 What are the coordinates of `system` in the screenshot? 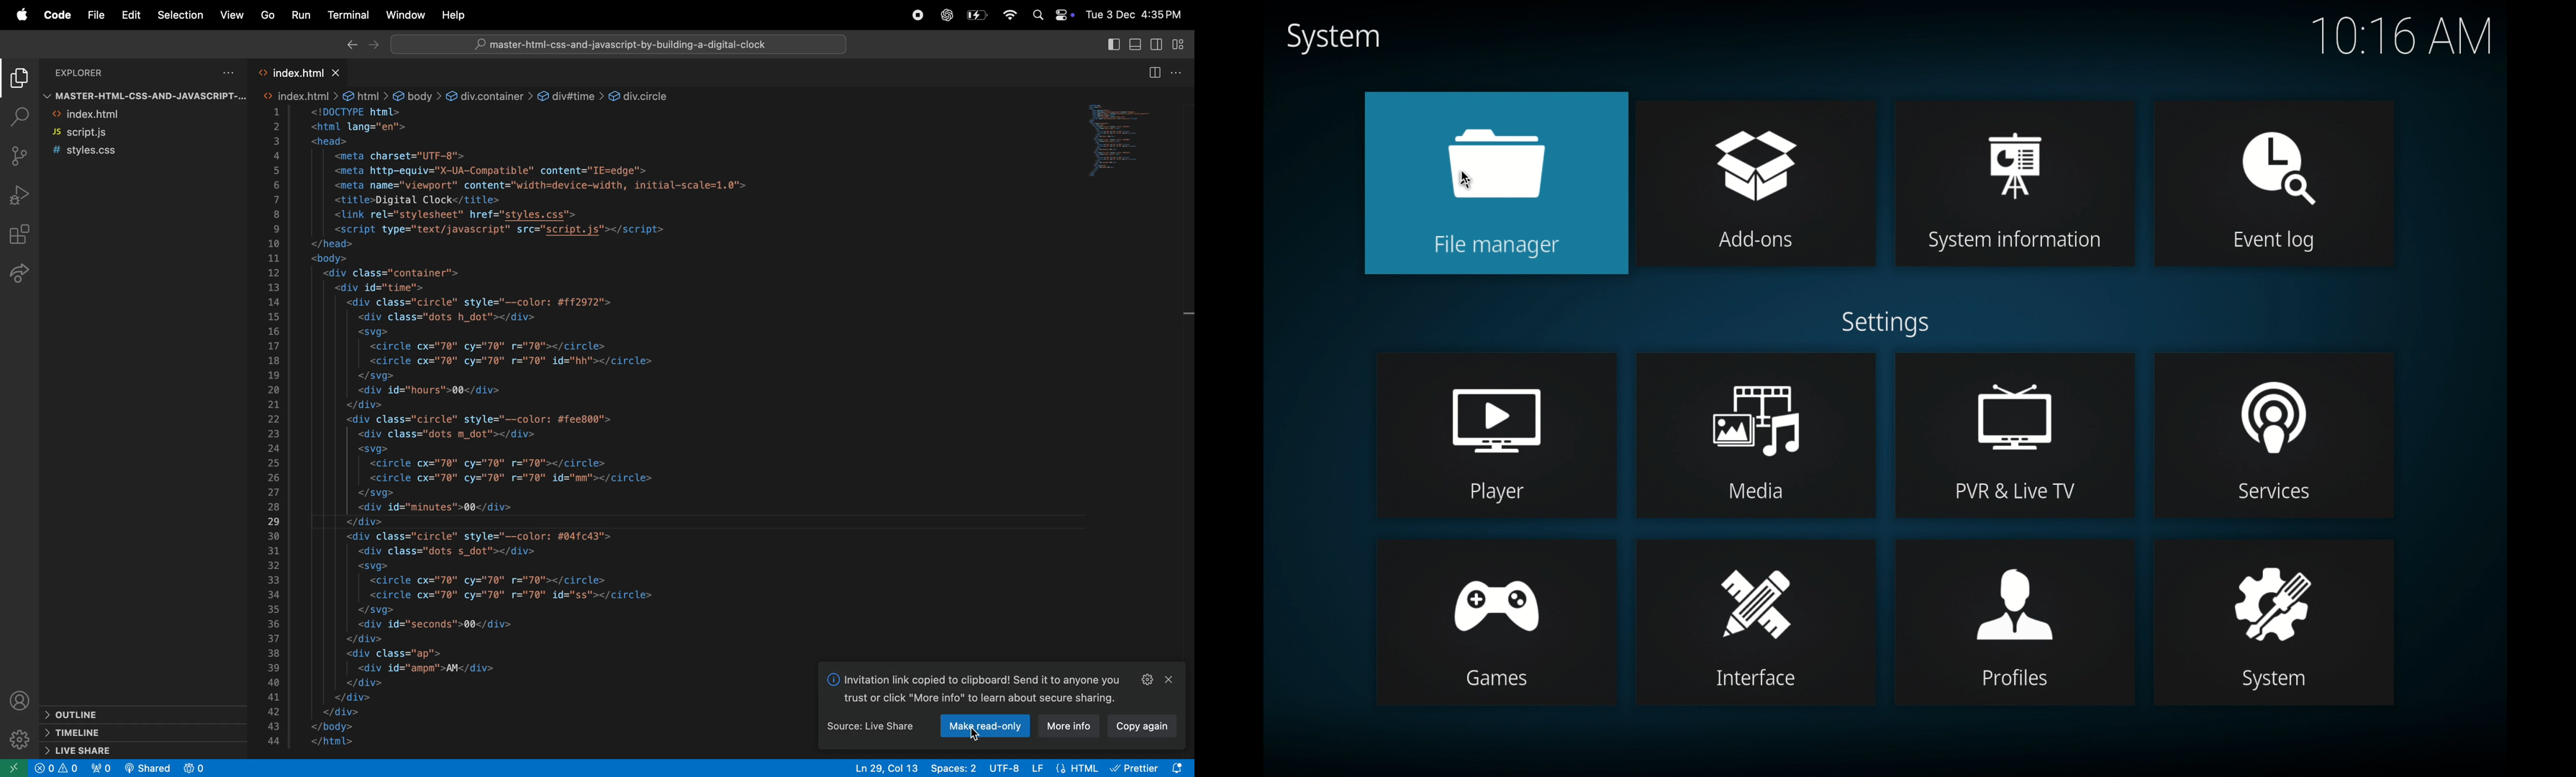 It's located at (2275, 622).